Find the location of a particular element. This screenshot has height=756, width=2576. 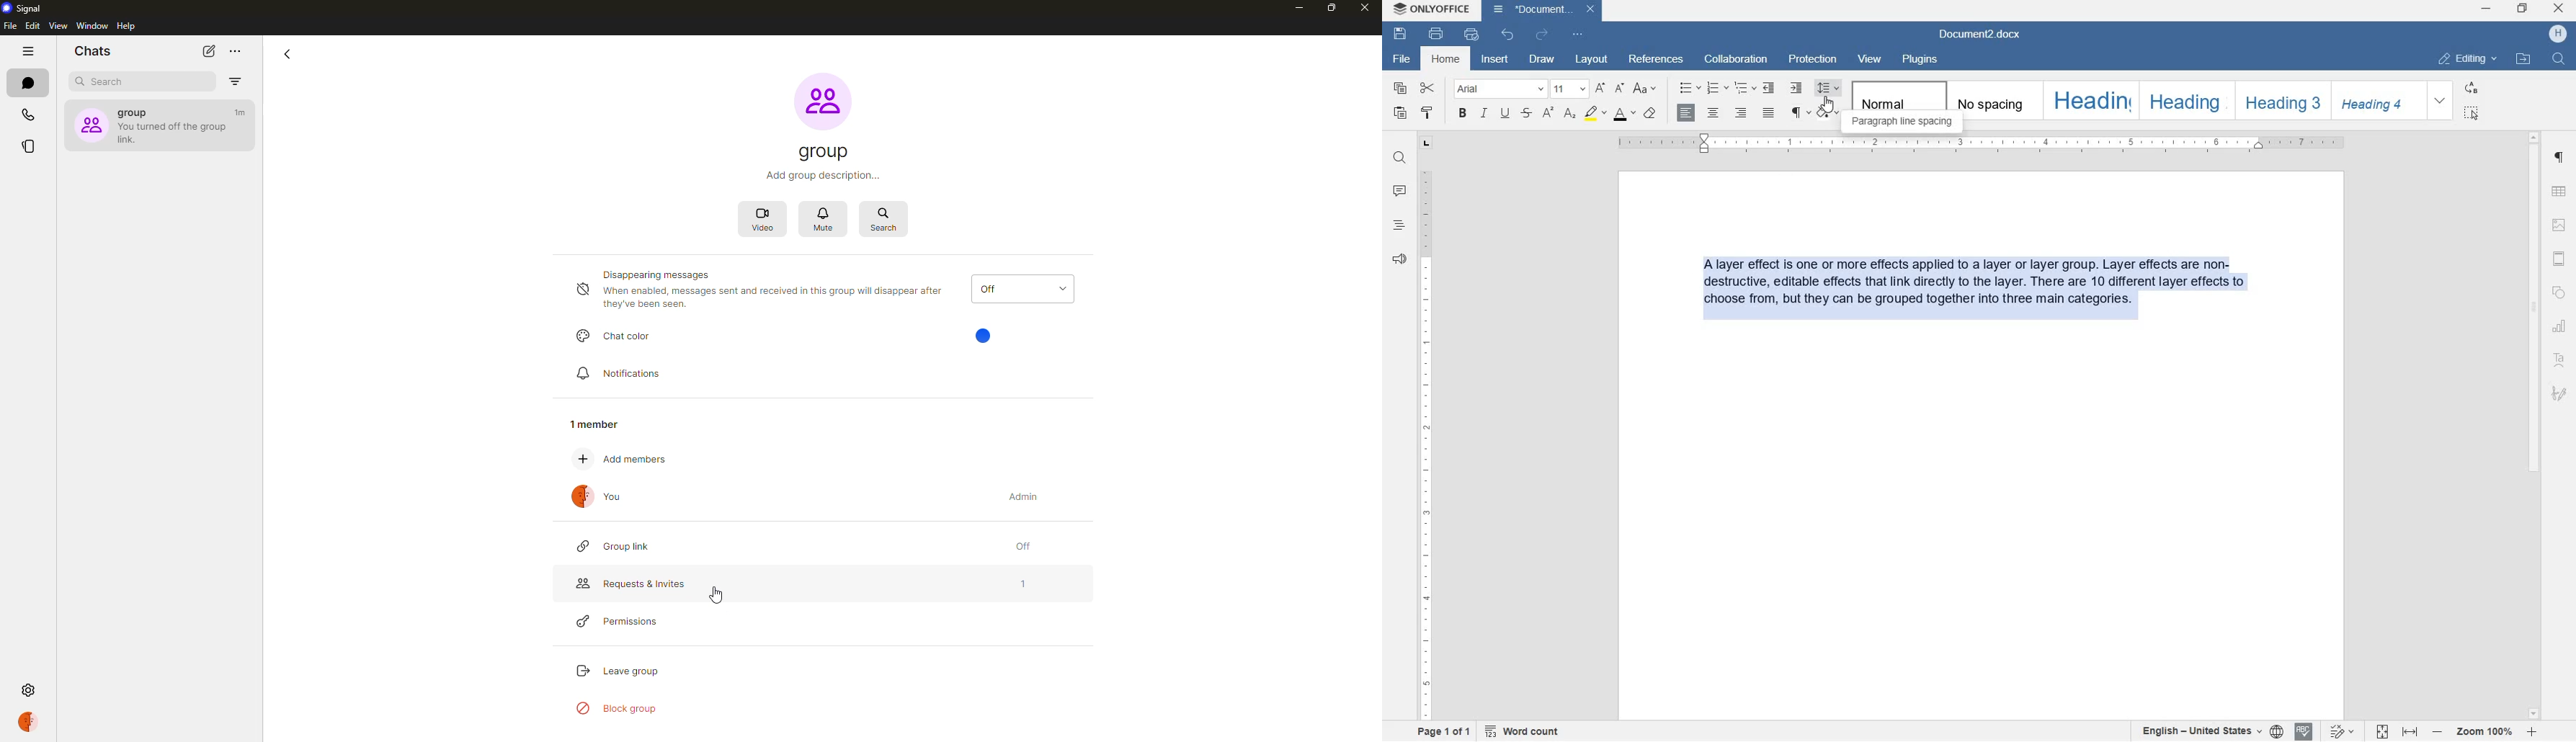

edit is located at coordinates (33, 27).